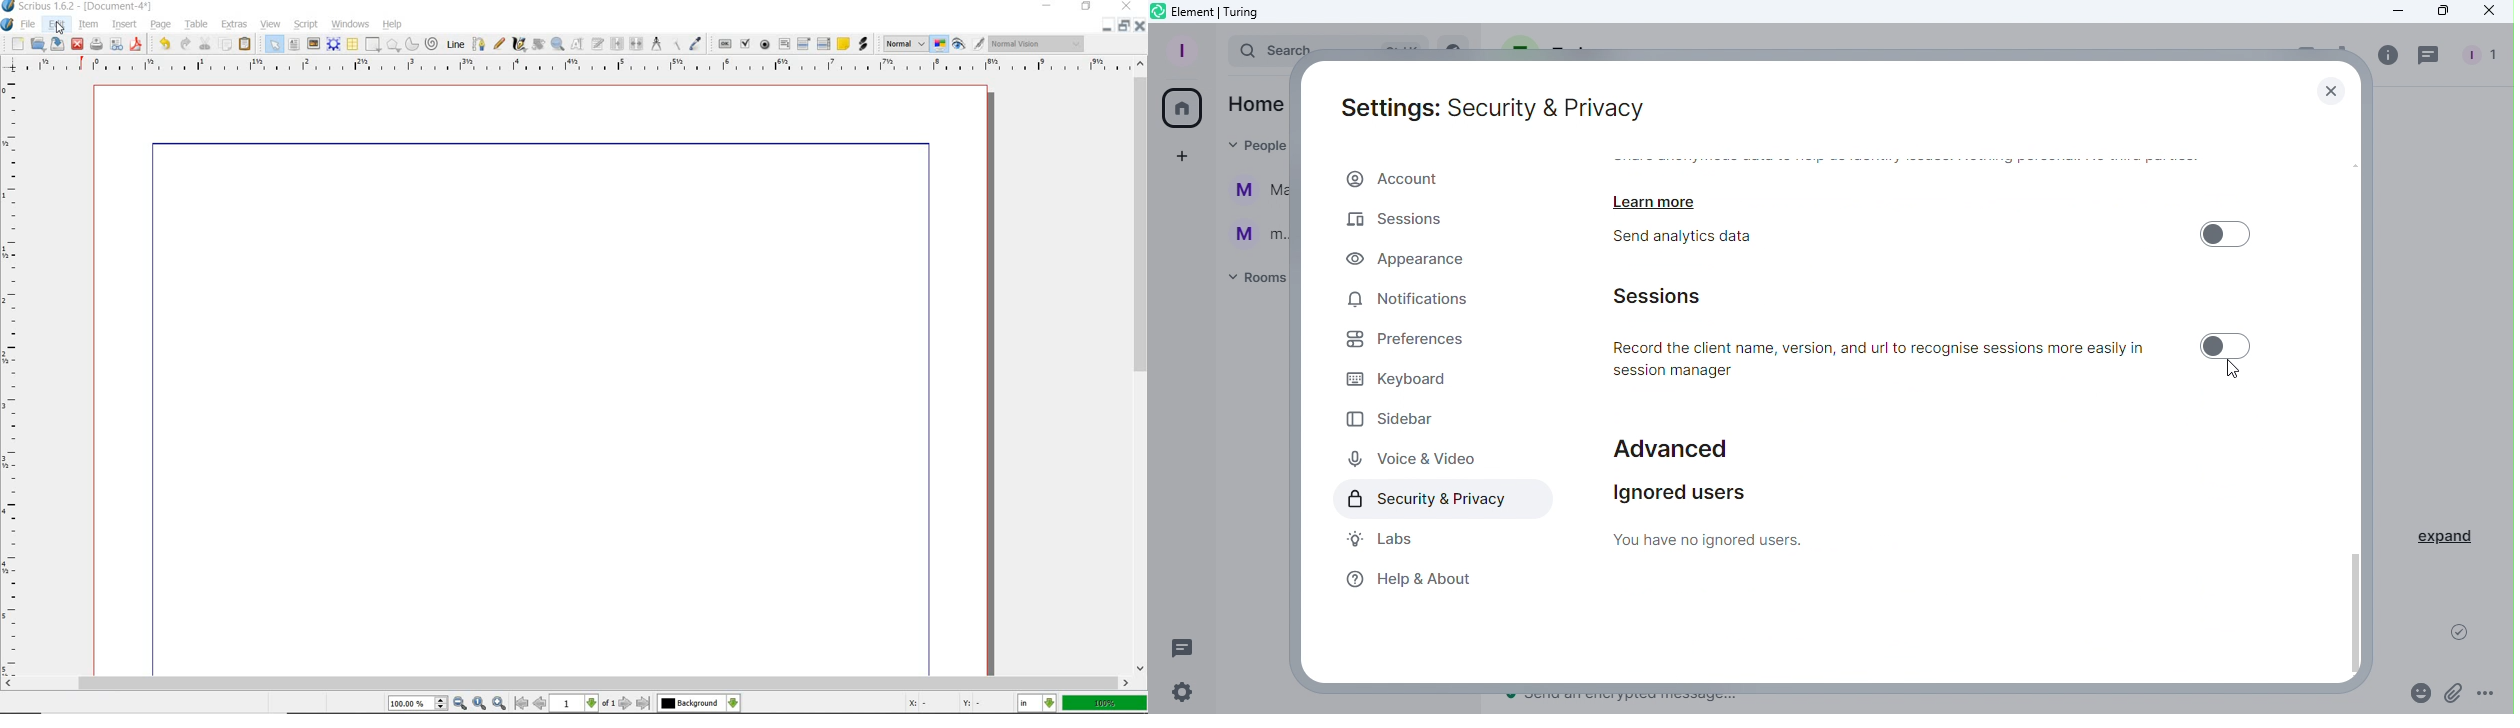 Image resolution: width=2520 pixels, height=728 pixels. What do you see at coordinates (1188, 695) in the screenshot?
I see `Settings` at bounding box center [1188, 695].